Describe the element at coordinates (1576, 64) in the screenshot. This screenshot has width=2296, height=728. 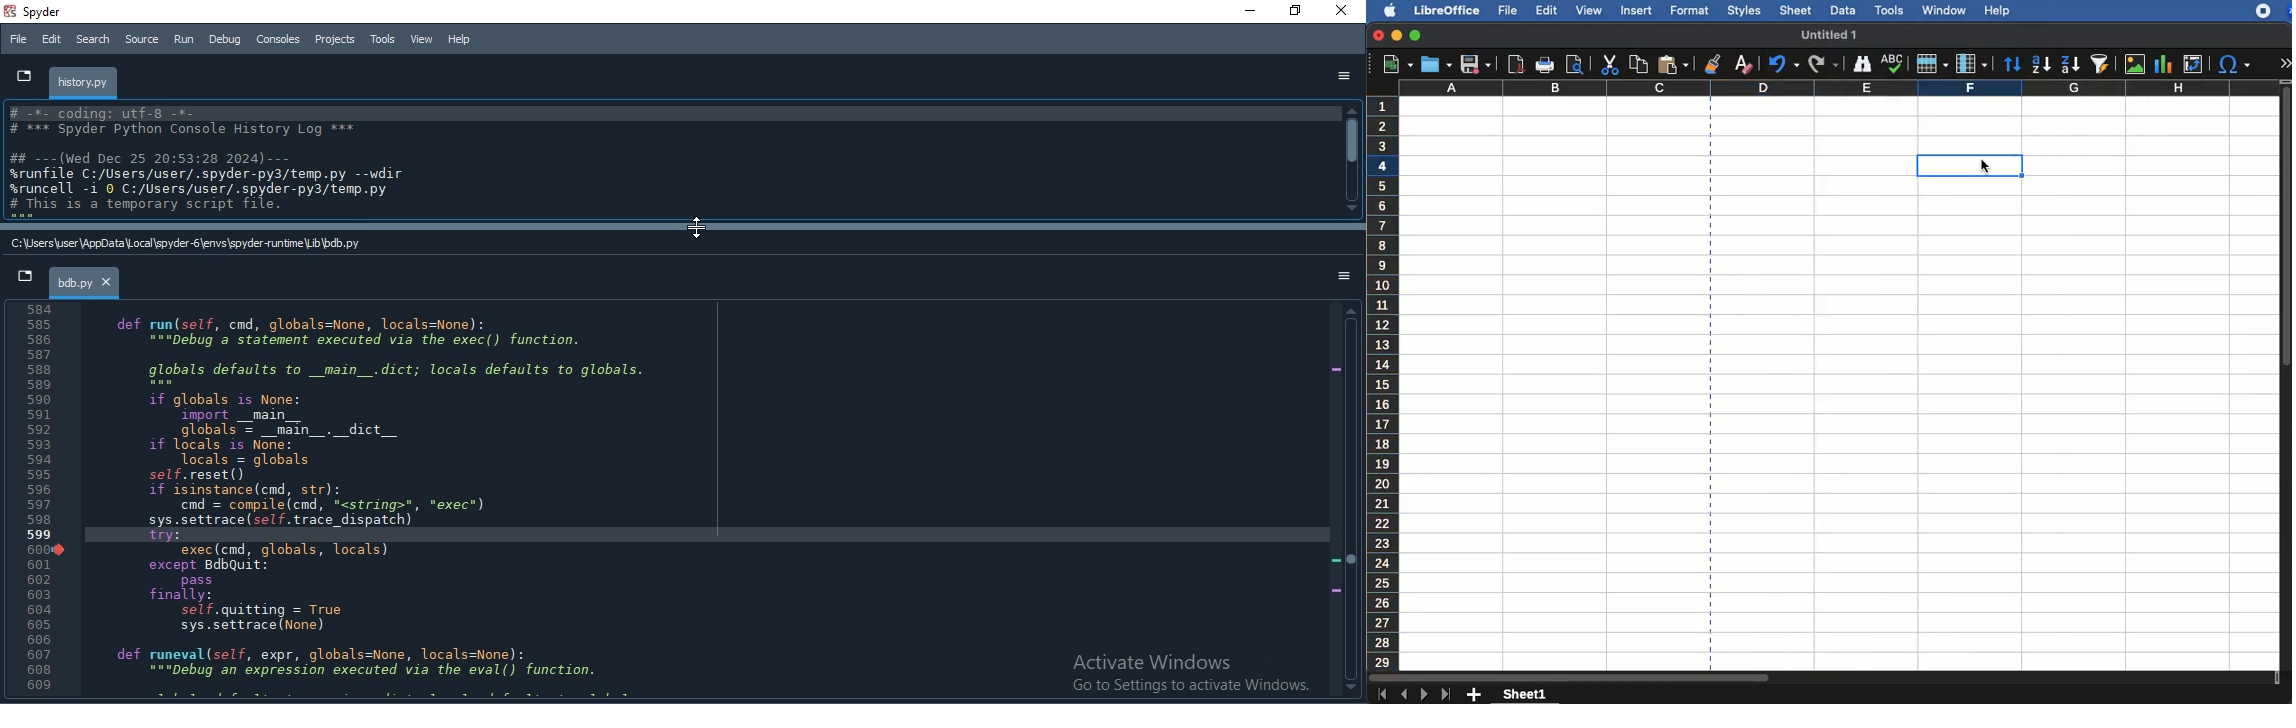
I see `print preview` at that location.